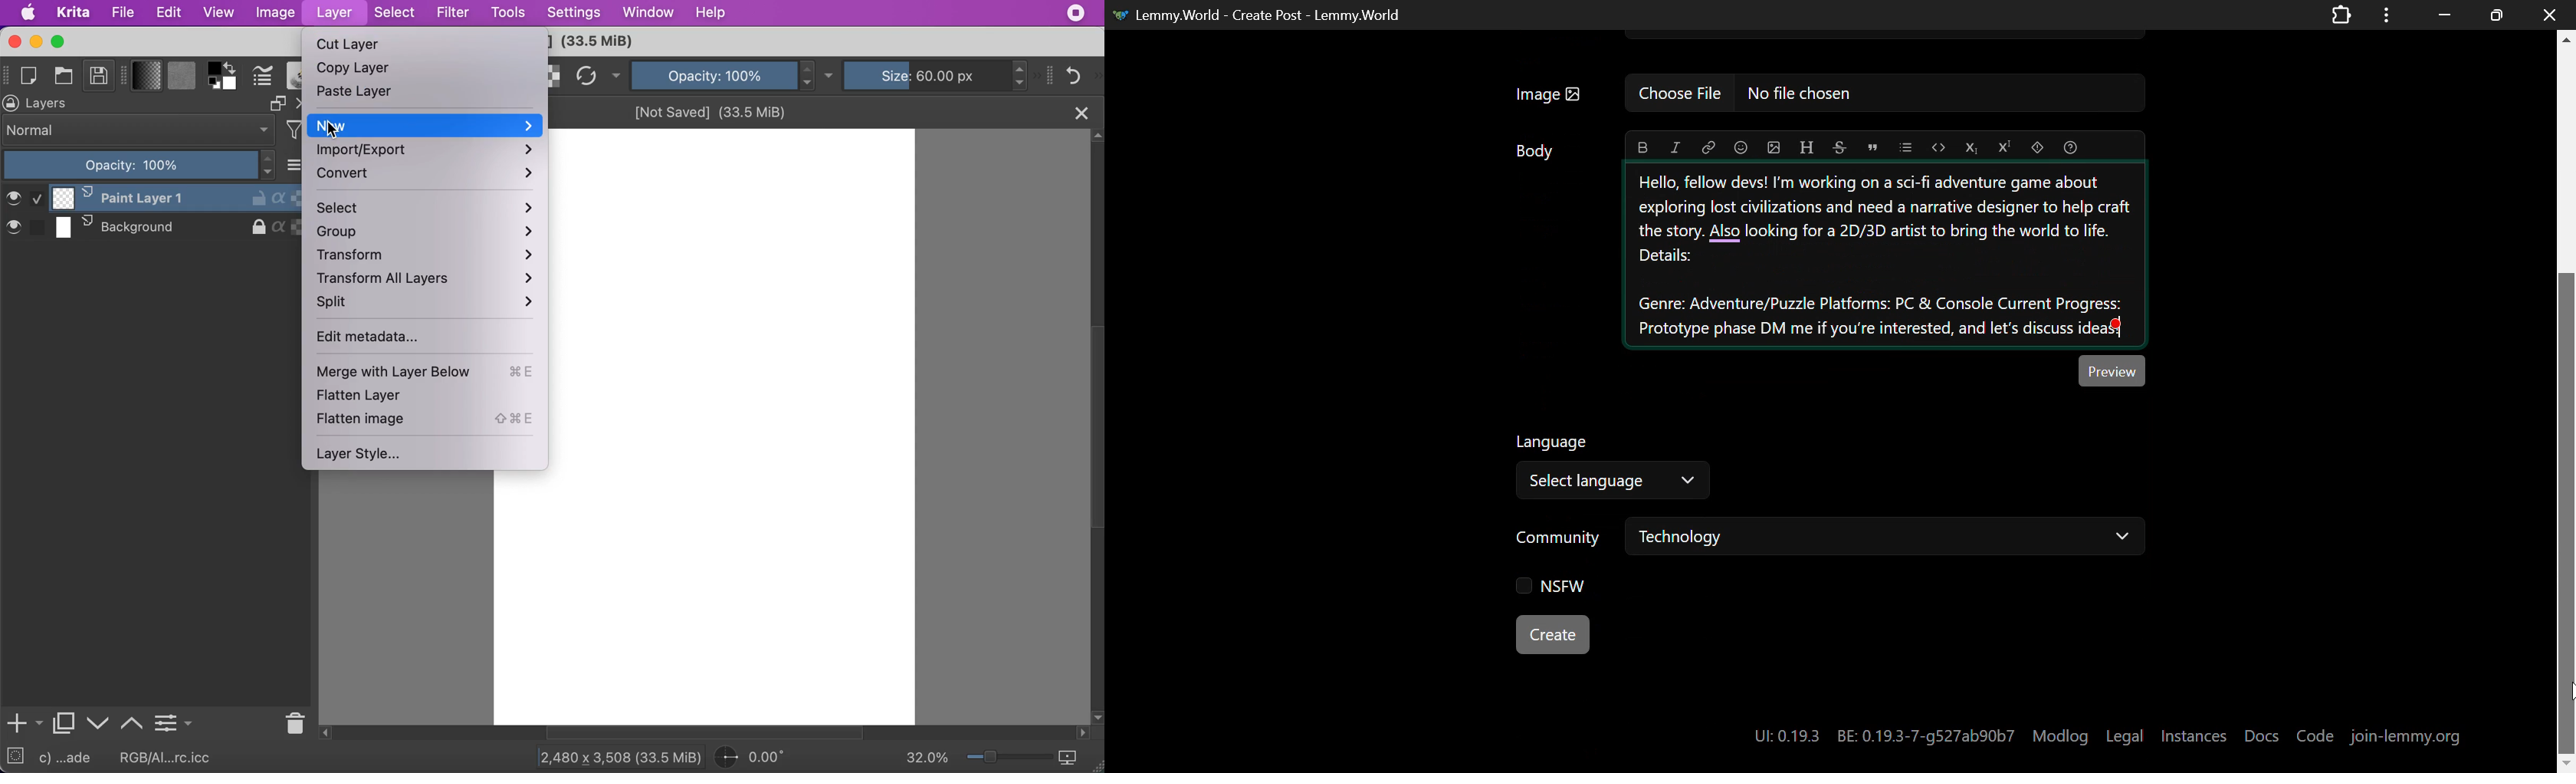  Describe the element at coordinates (330, 131) in the screenshot. I see `cursor` at that location.